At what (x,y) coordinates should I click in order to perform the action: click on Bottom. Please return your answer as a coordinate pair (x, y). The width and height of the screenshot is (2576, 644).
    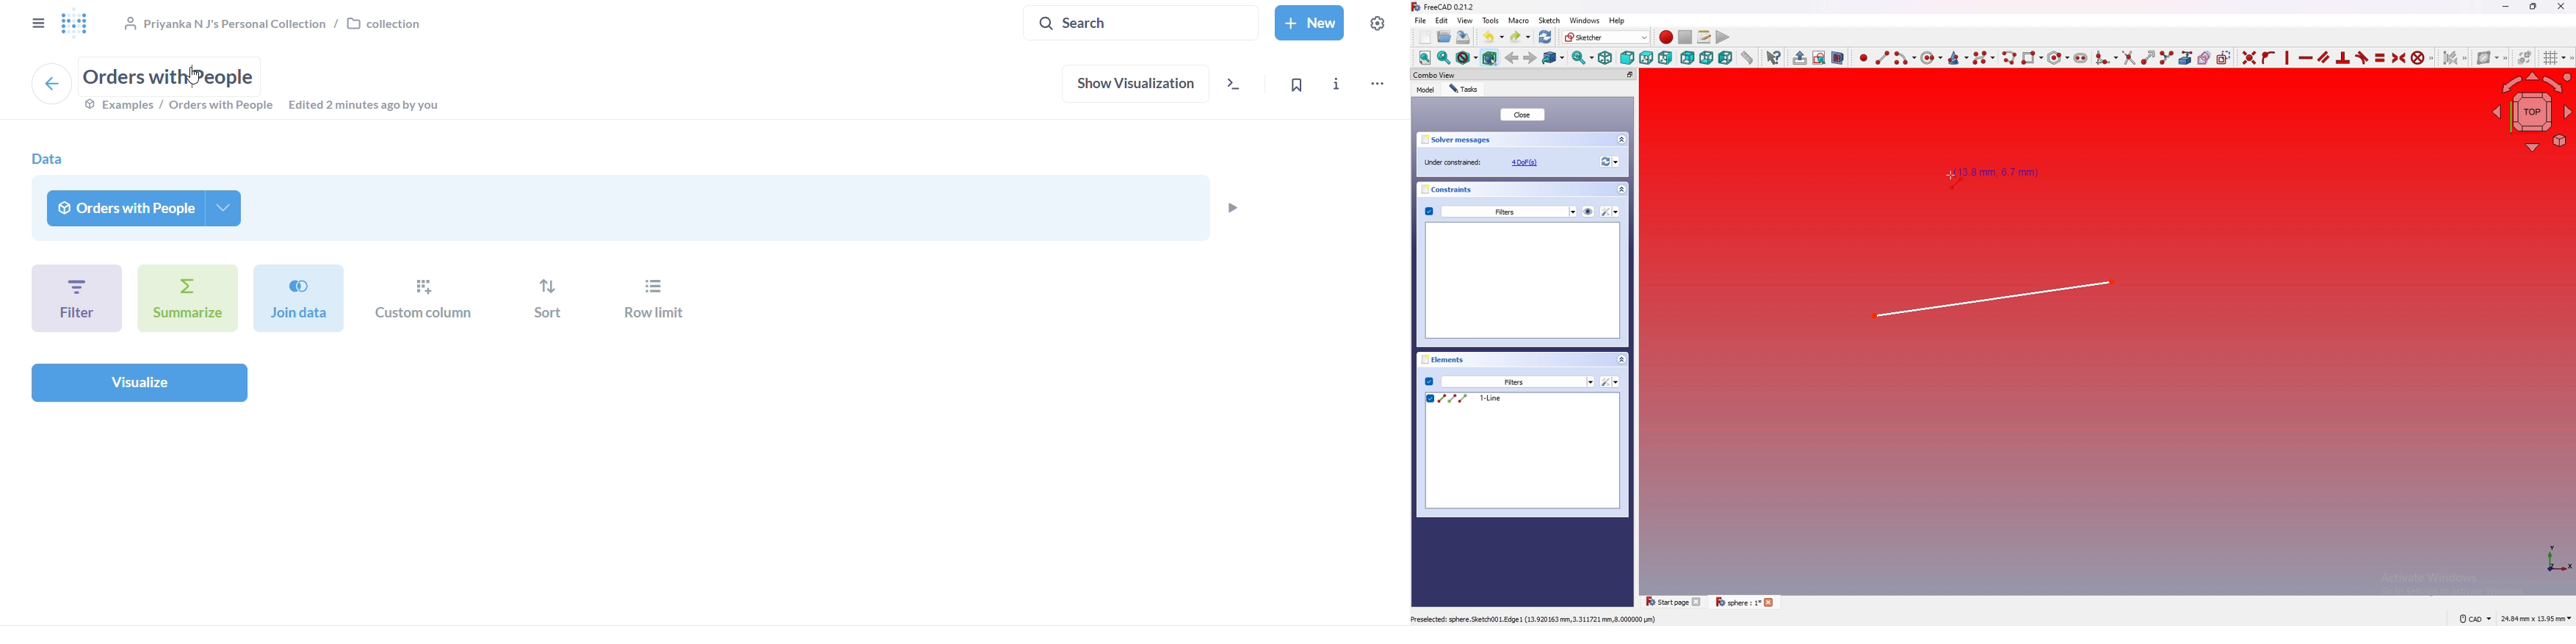
    Looking at the image, I should click on (1706, 57).